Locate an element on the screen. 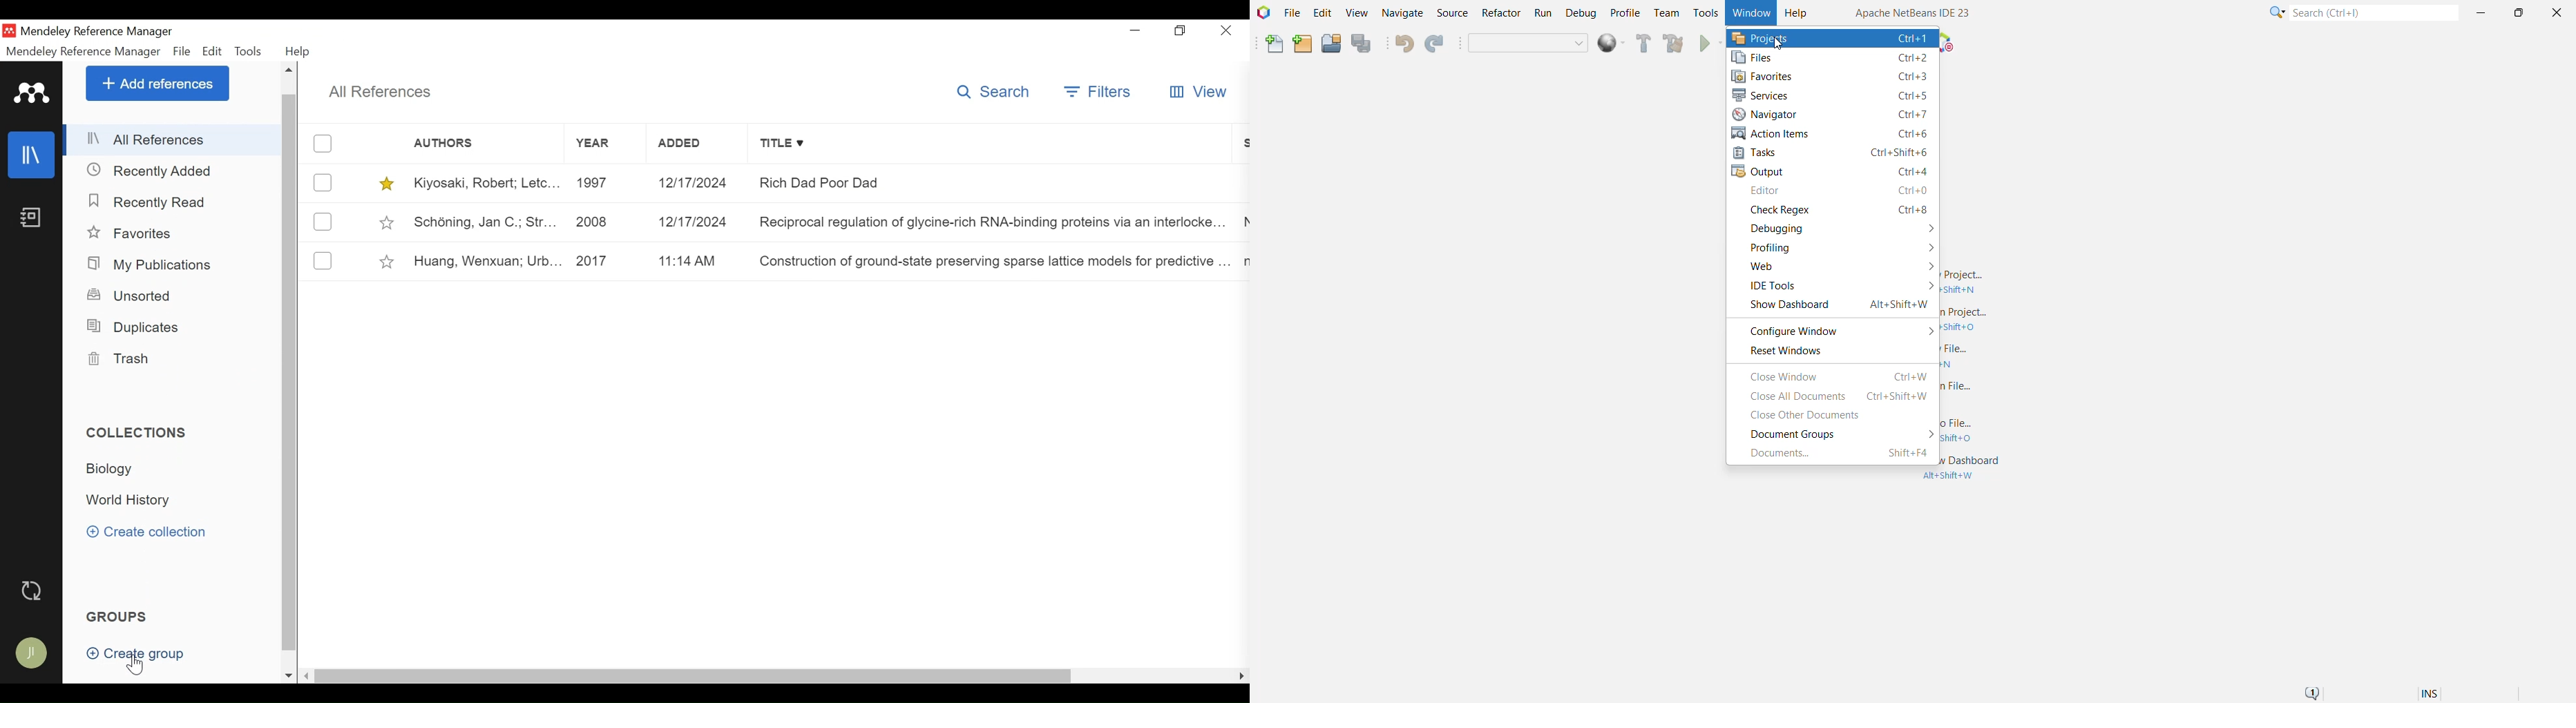 The height and width of the screenshot is (728, 2576). Tasks is located at coordinates (1834, 153).